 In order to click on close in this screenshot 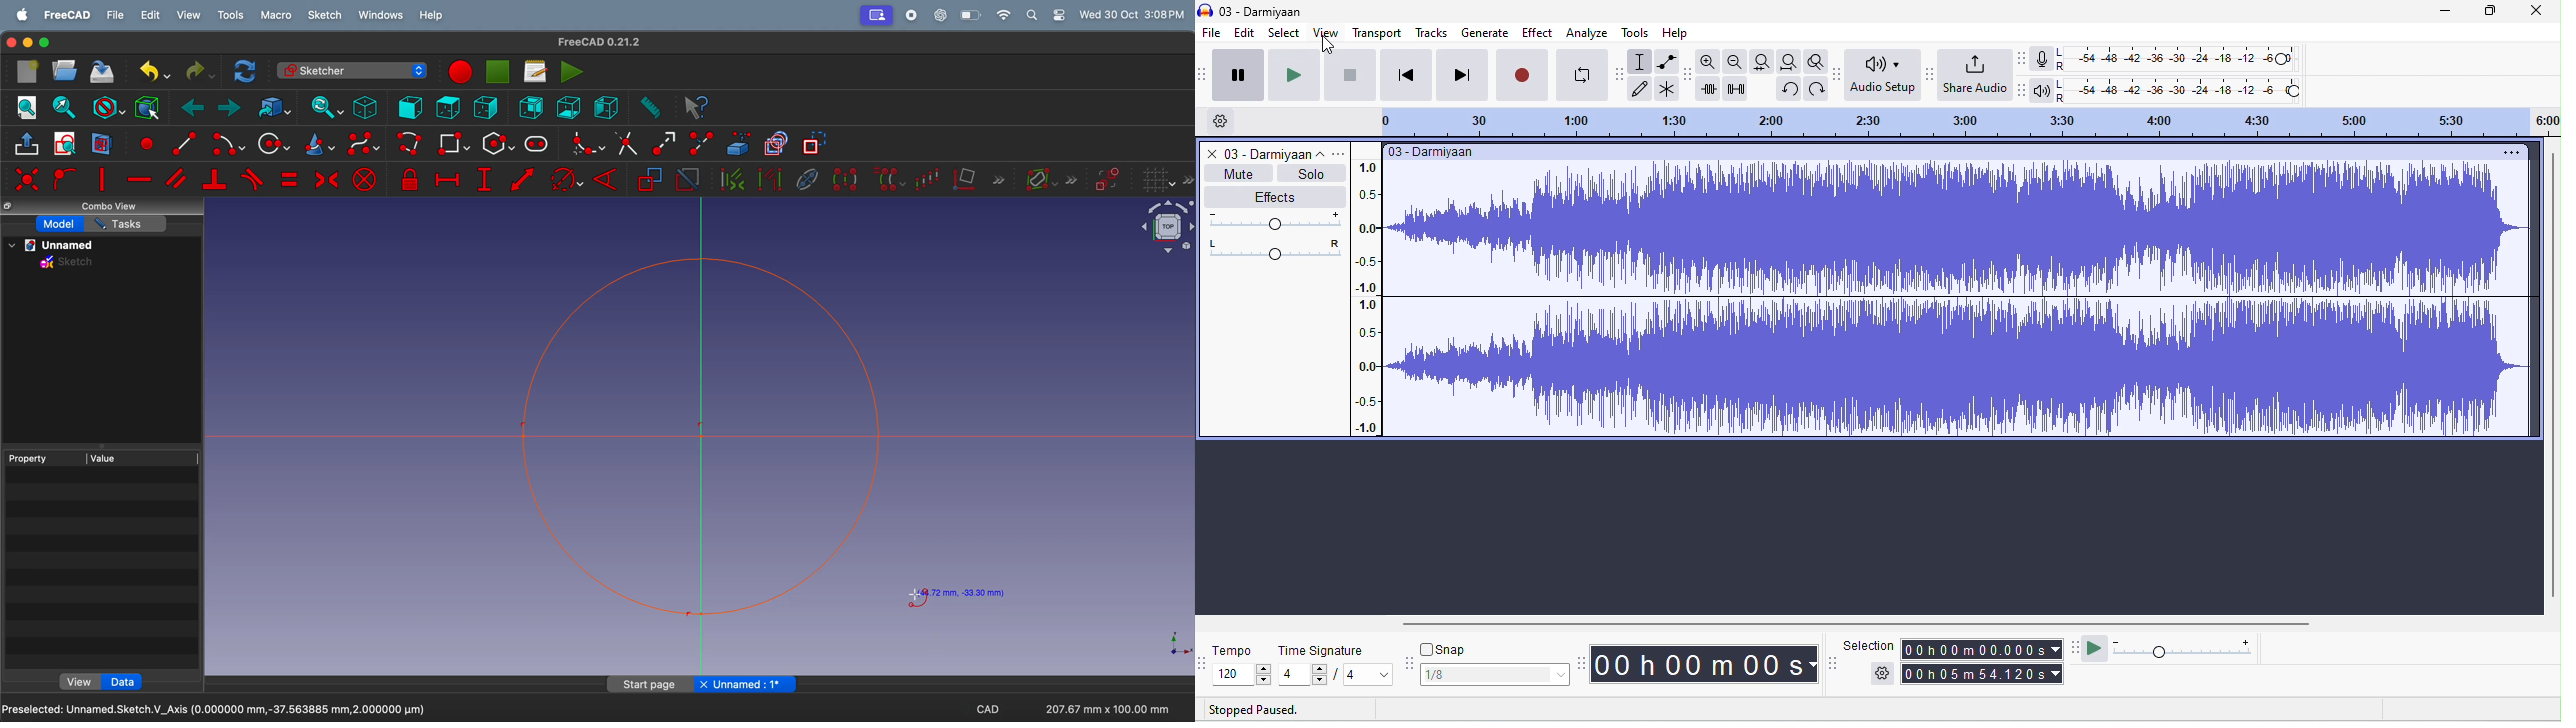, I will do `click(9, 43)`.